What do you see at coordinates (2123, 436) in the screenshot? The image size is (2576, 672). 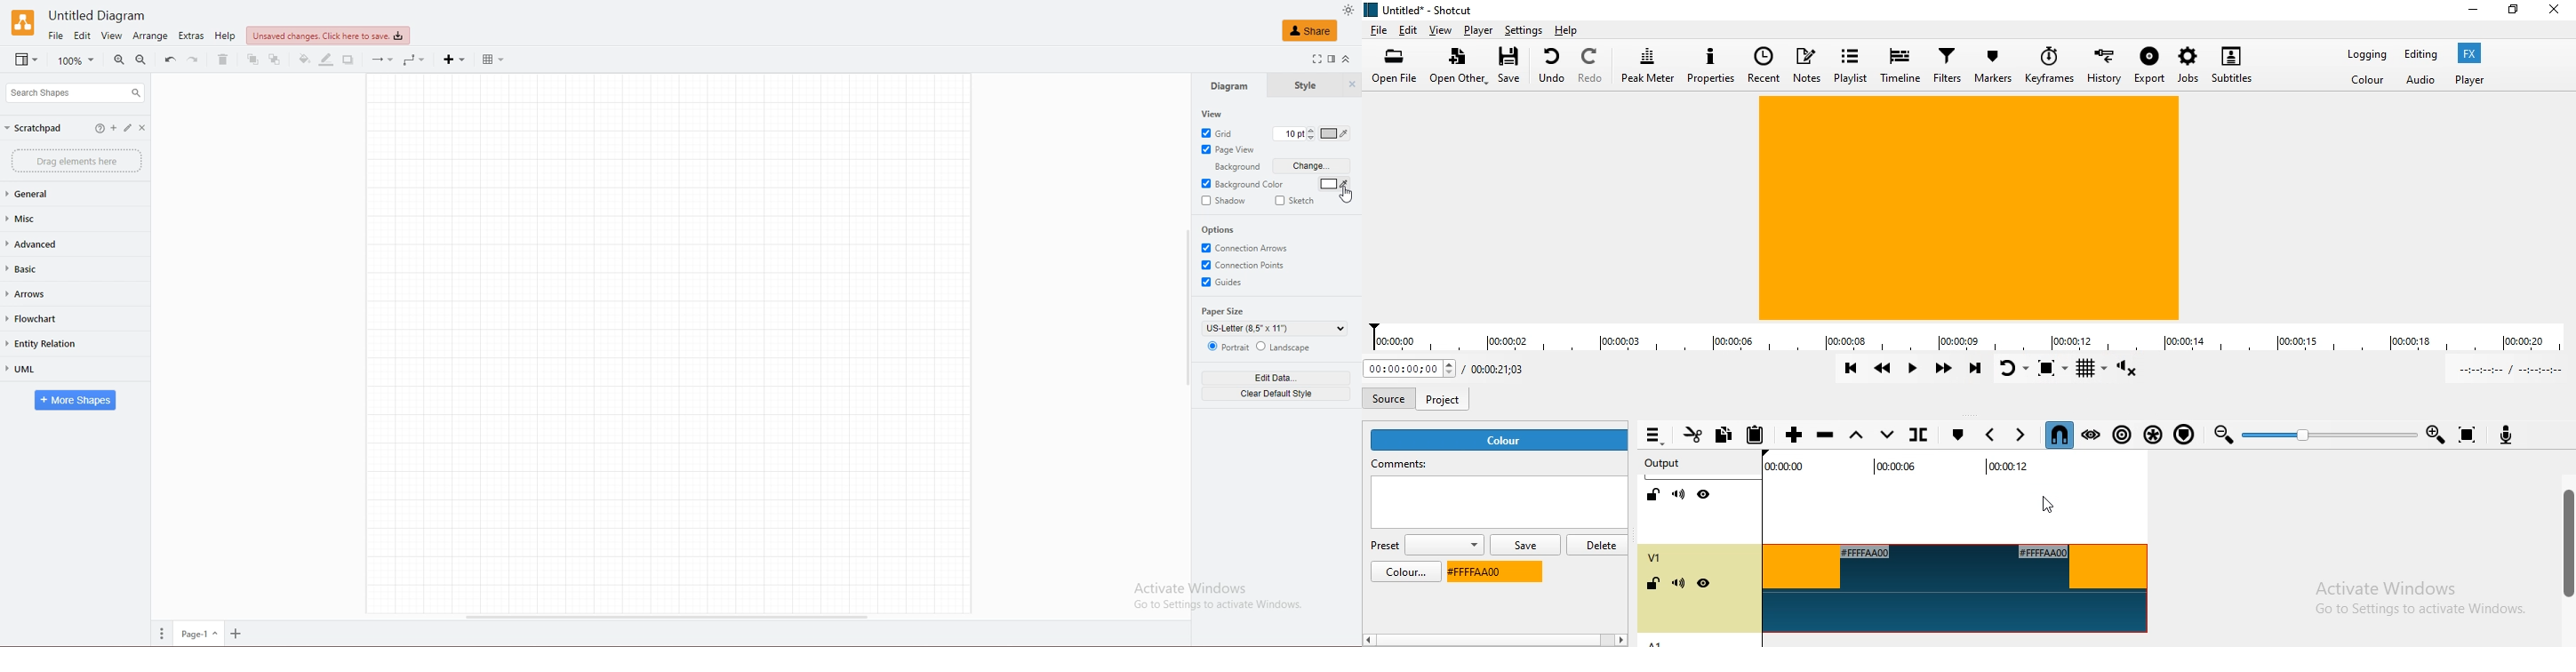 I see `Ripple` at bounding box center [2123, 436].